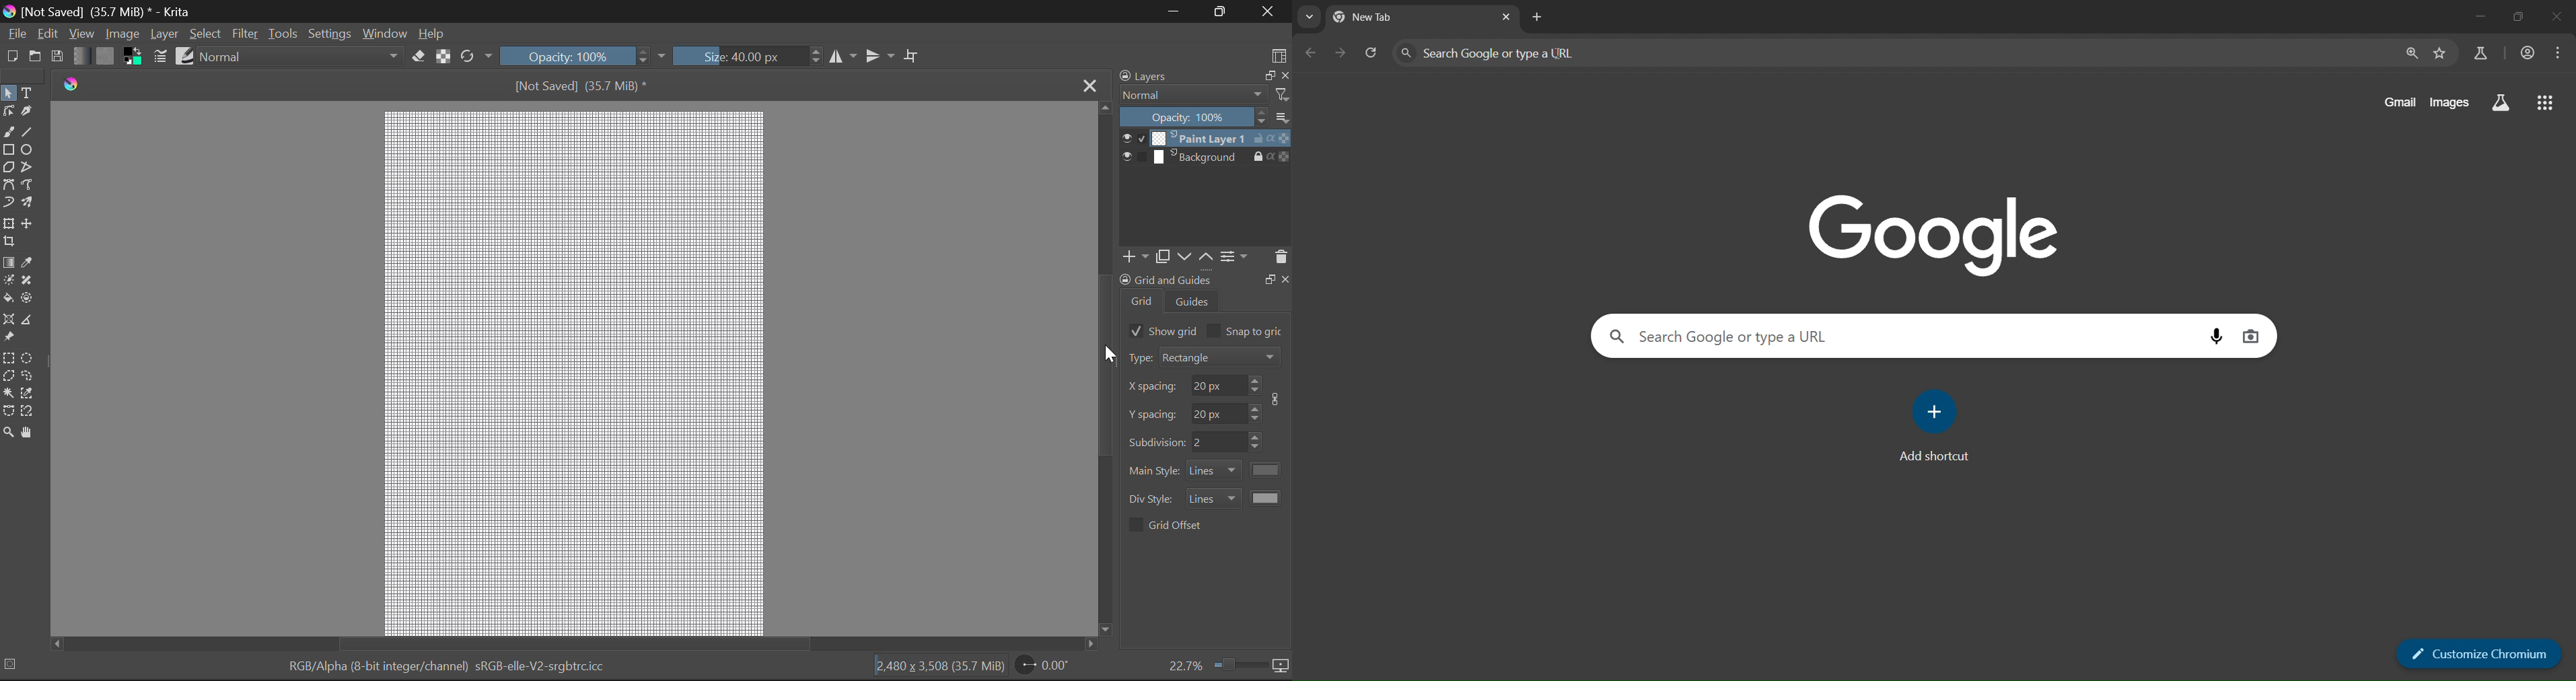  I want to click on div style, so click(1153, 499).